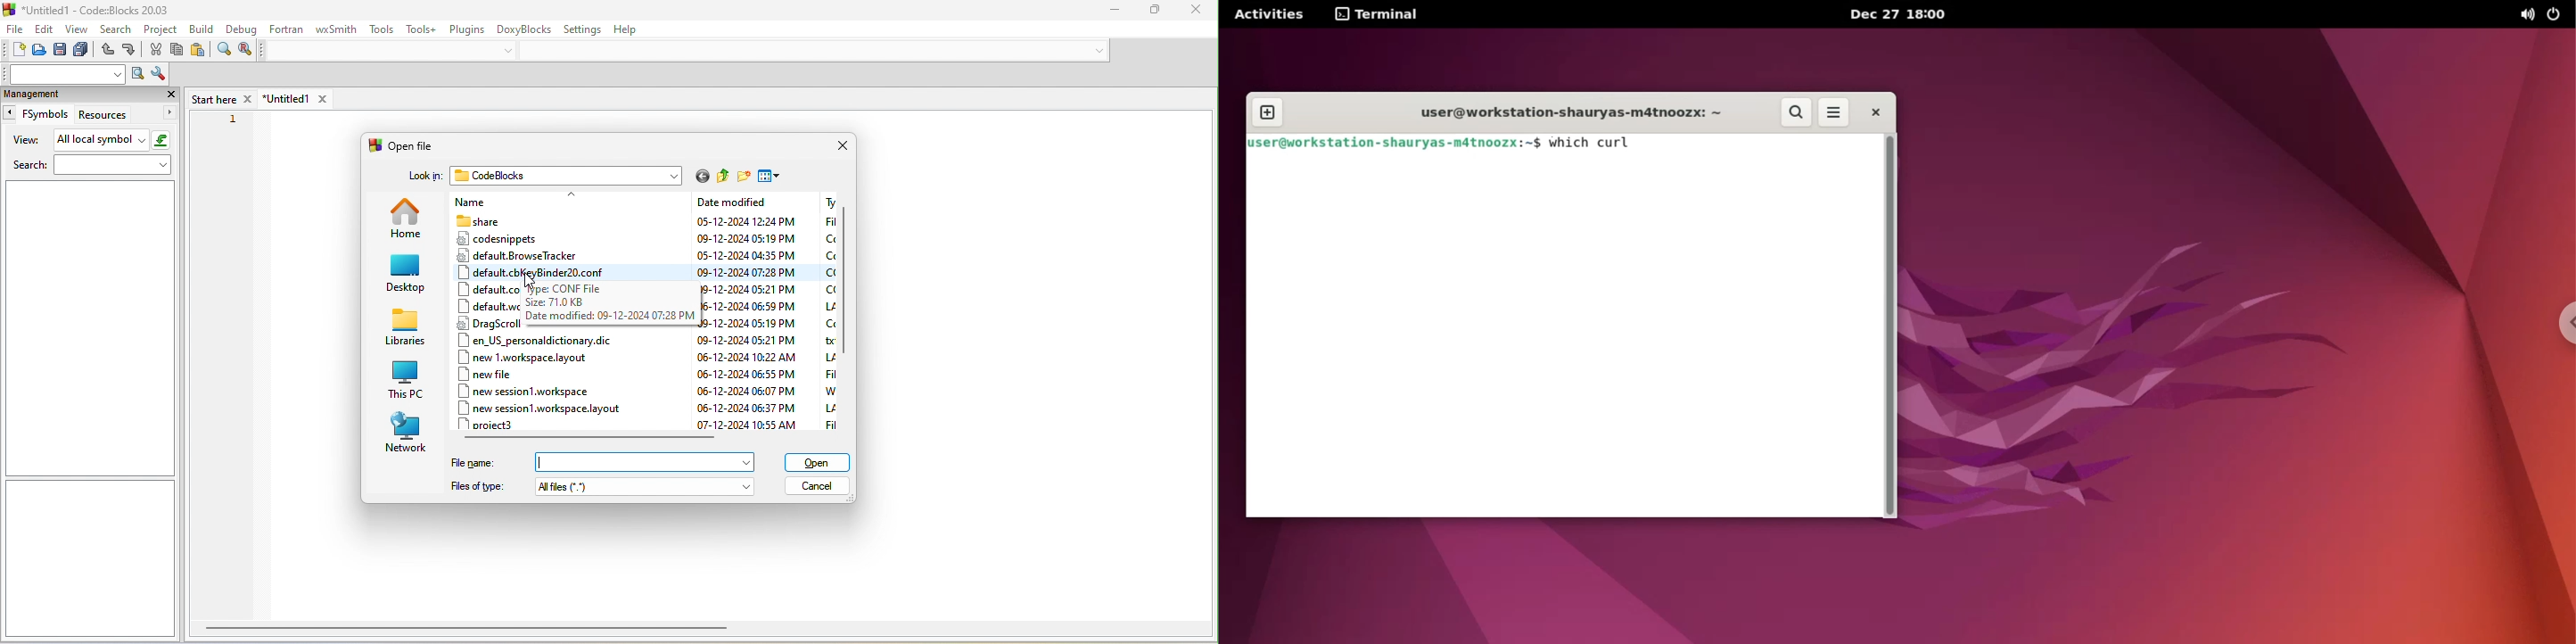 The height and width of the screenshot is (644, 2576). Describe the element at coordinates (703, 177) in the screenshot. I see ` go to last folder` at that location.